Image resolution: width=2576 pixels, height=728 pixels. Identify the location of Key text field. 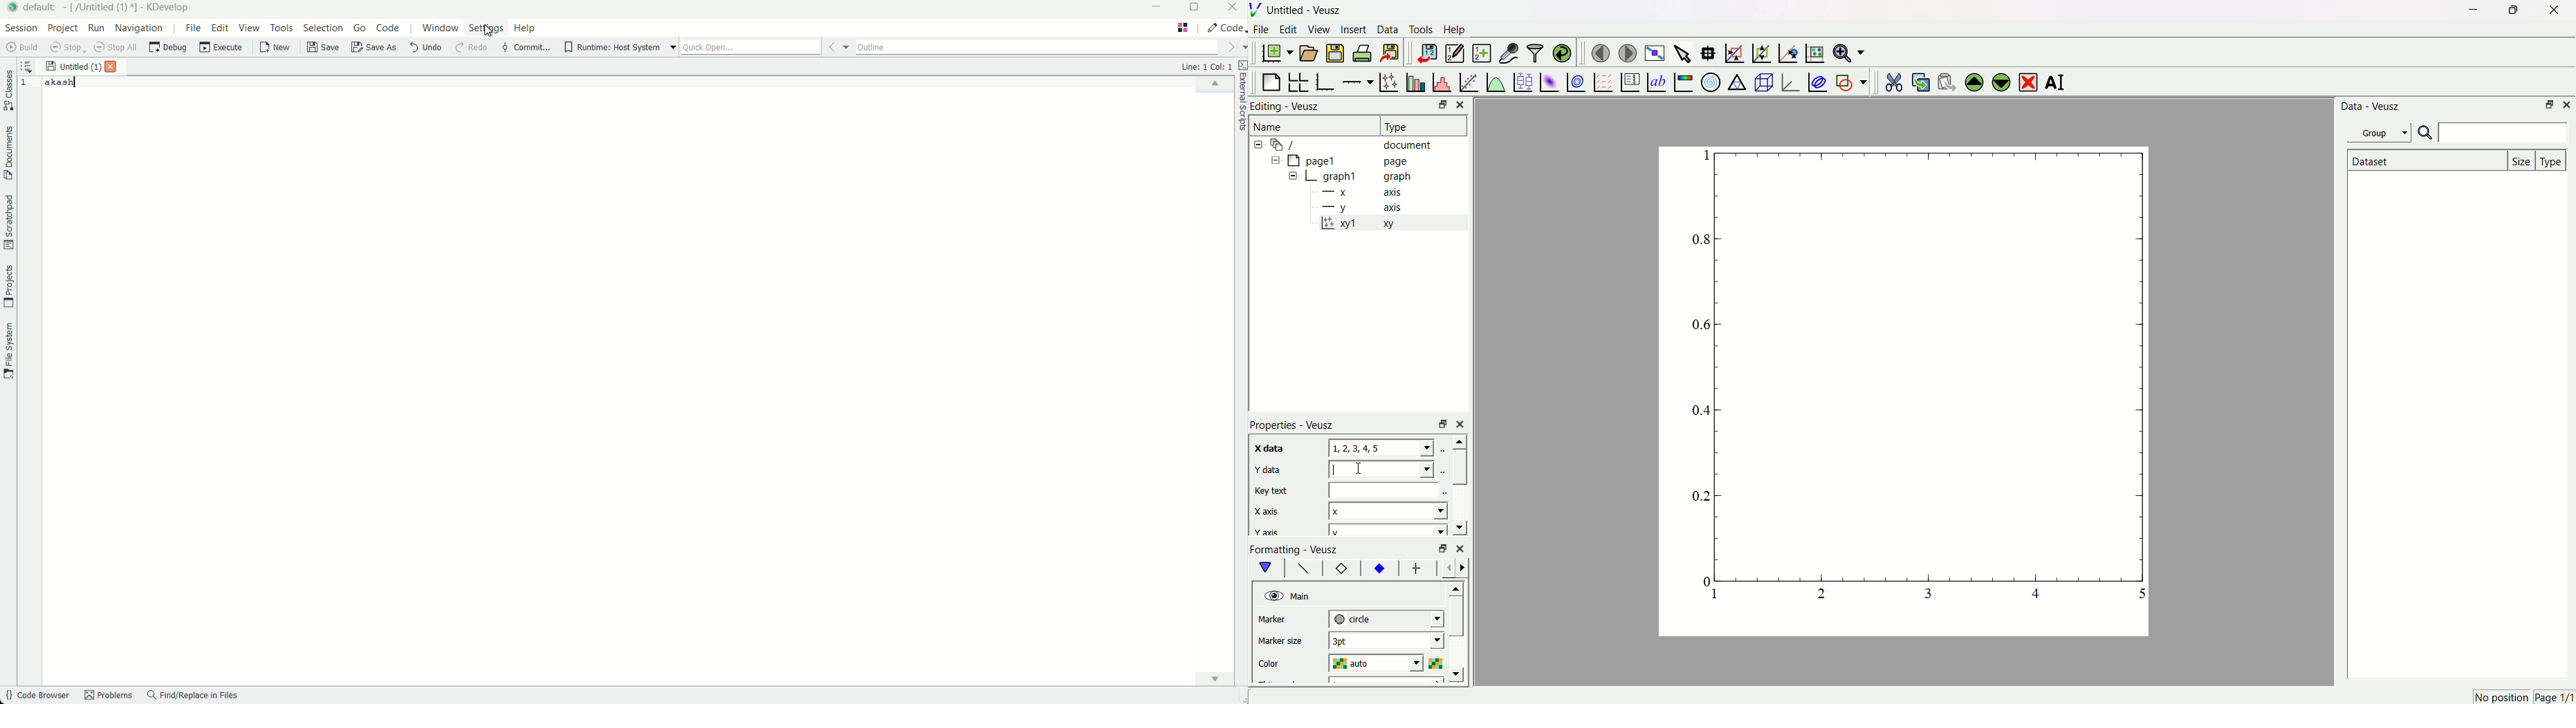
(1386, 490).